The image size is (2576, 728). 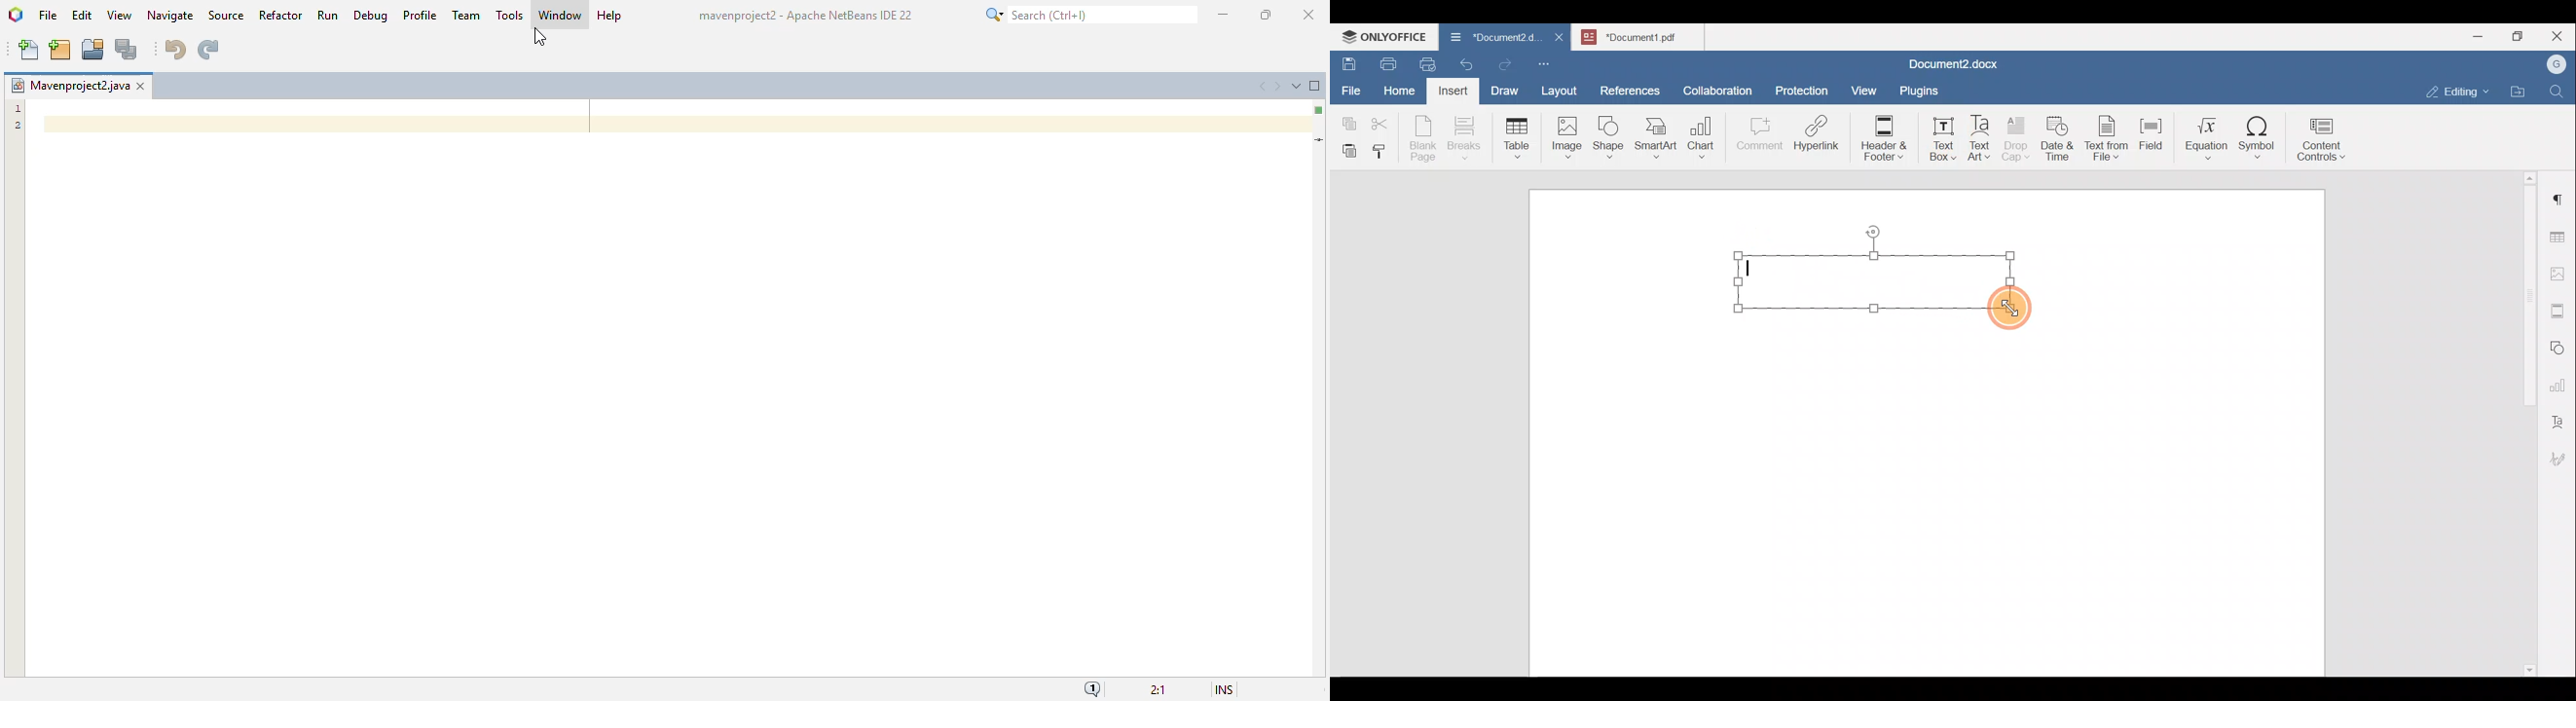 What do you see at coordinates (2058, 136) in the screenshot?
I see `Date & time` at bounding box center [2058, 136].